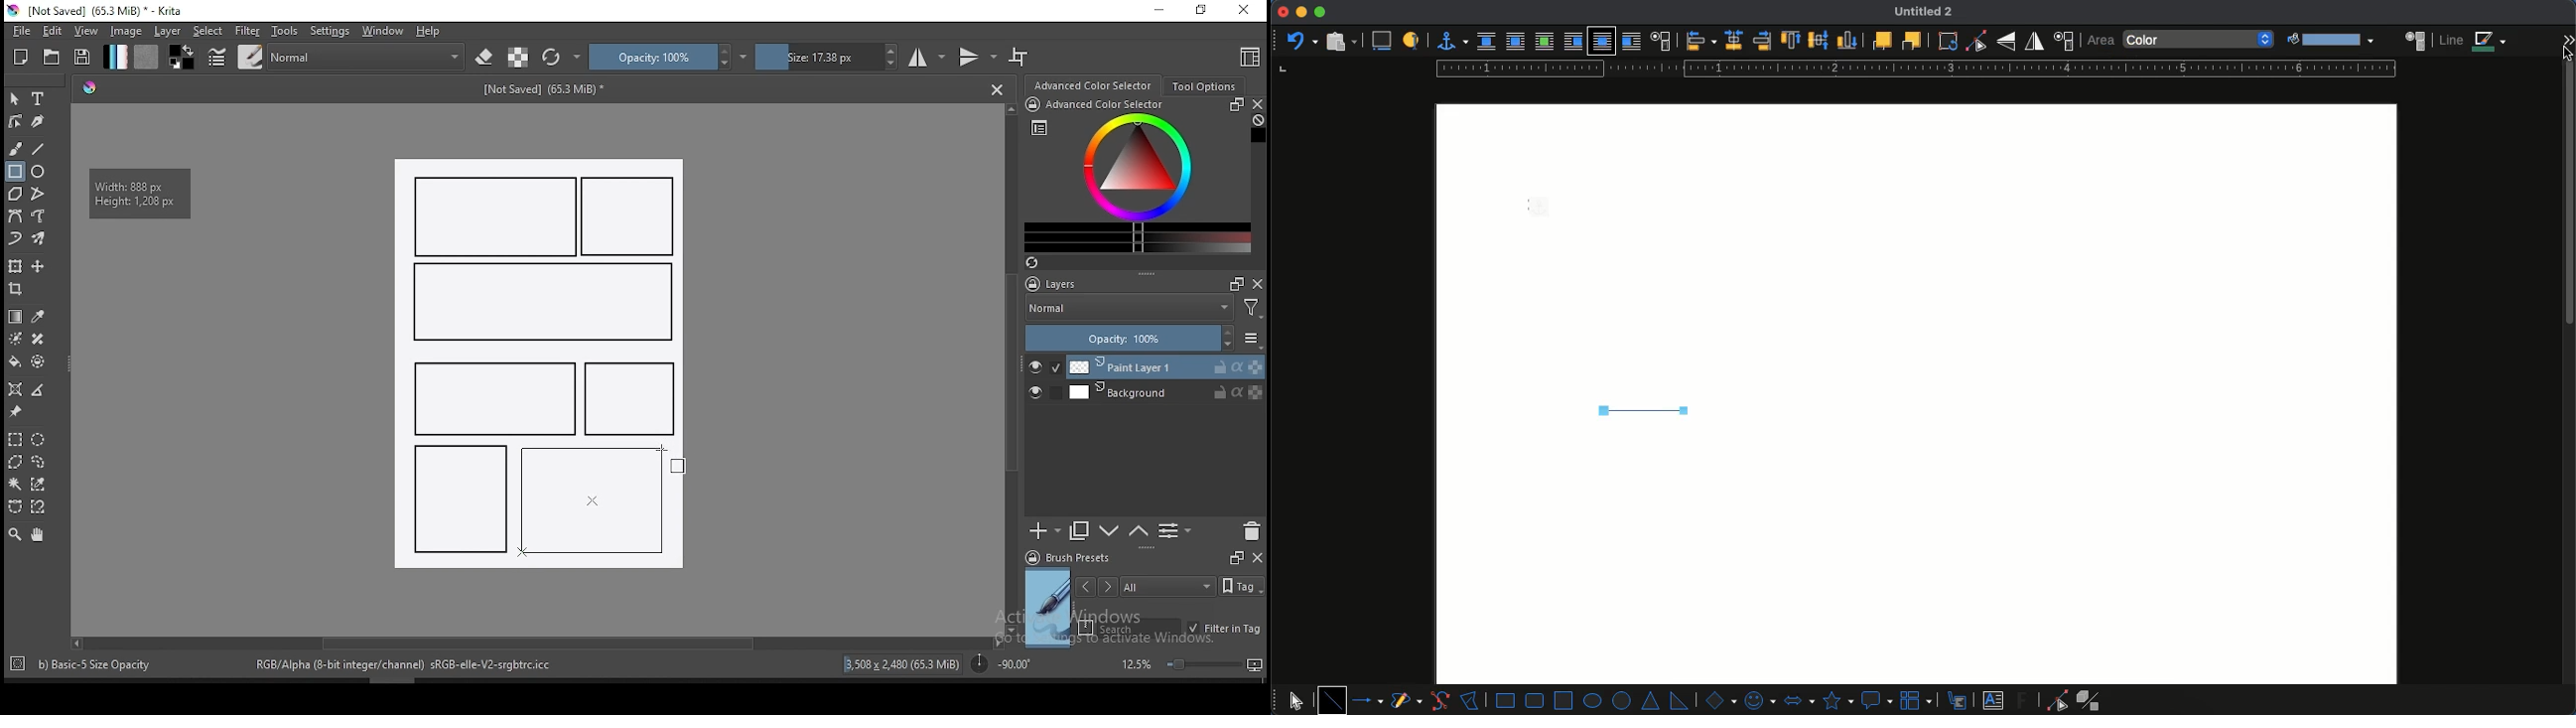 The width and height of the screenshot is (2576, 728). Describe the element at coordinates (15, 533) in the screenshot. I see `zoom tool` at that location.